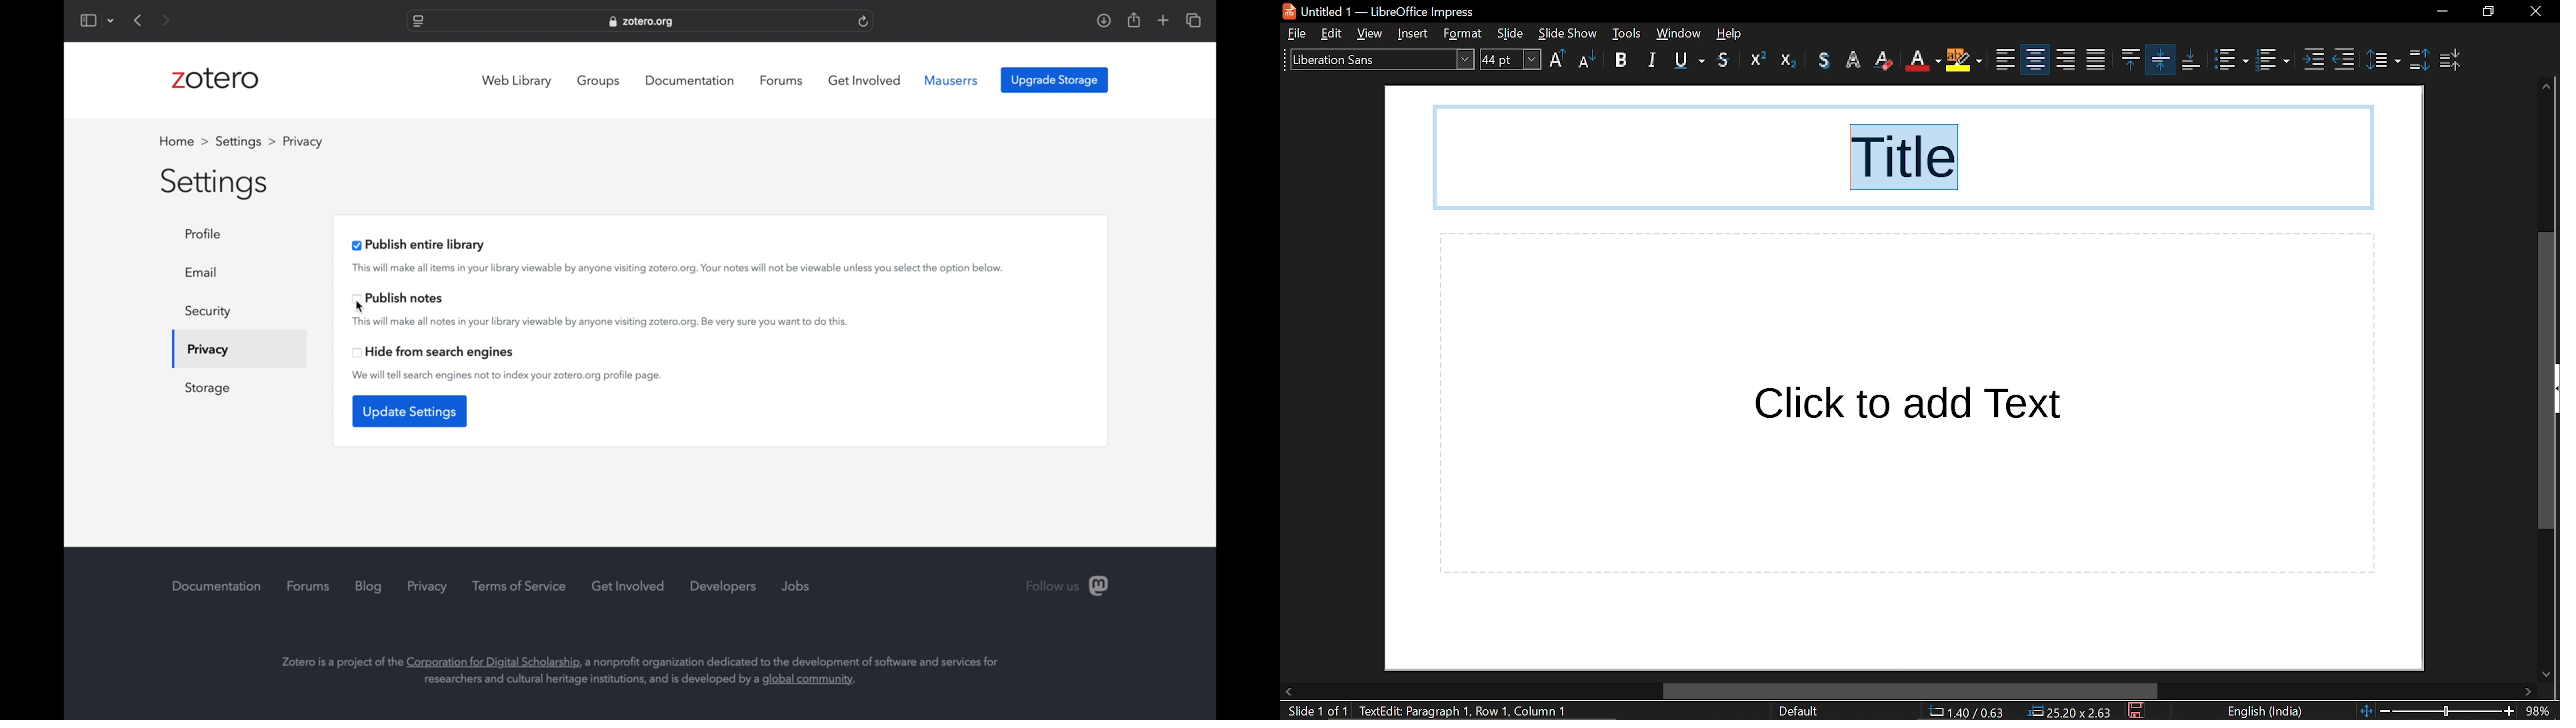 The width and height of the screenshot is (2576, 728). What do you see at coordinates (2275, 62) in the screenshot?
I see `toggle ordered list` at bounding box center [2275, 62].